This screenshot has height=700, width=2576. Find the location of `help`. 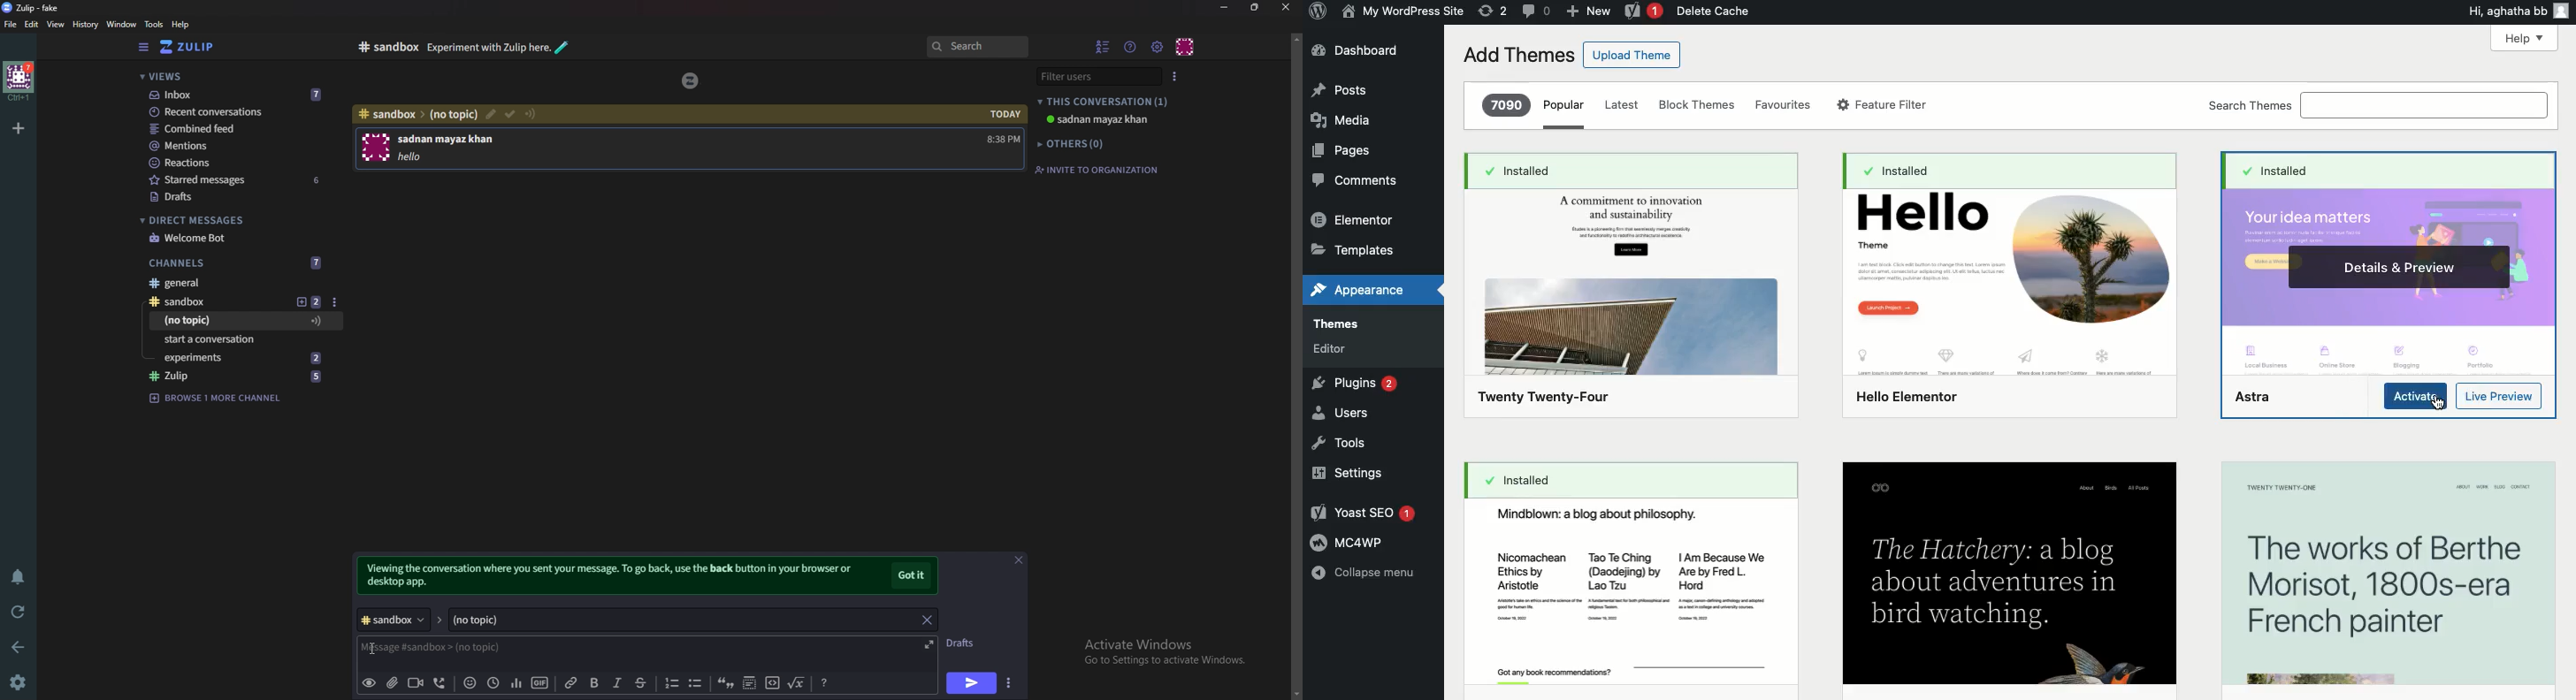

help is located at coordinates (181, 25).